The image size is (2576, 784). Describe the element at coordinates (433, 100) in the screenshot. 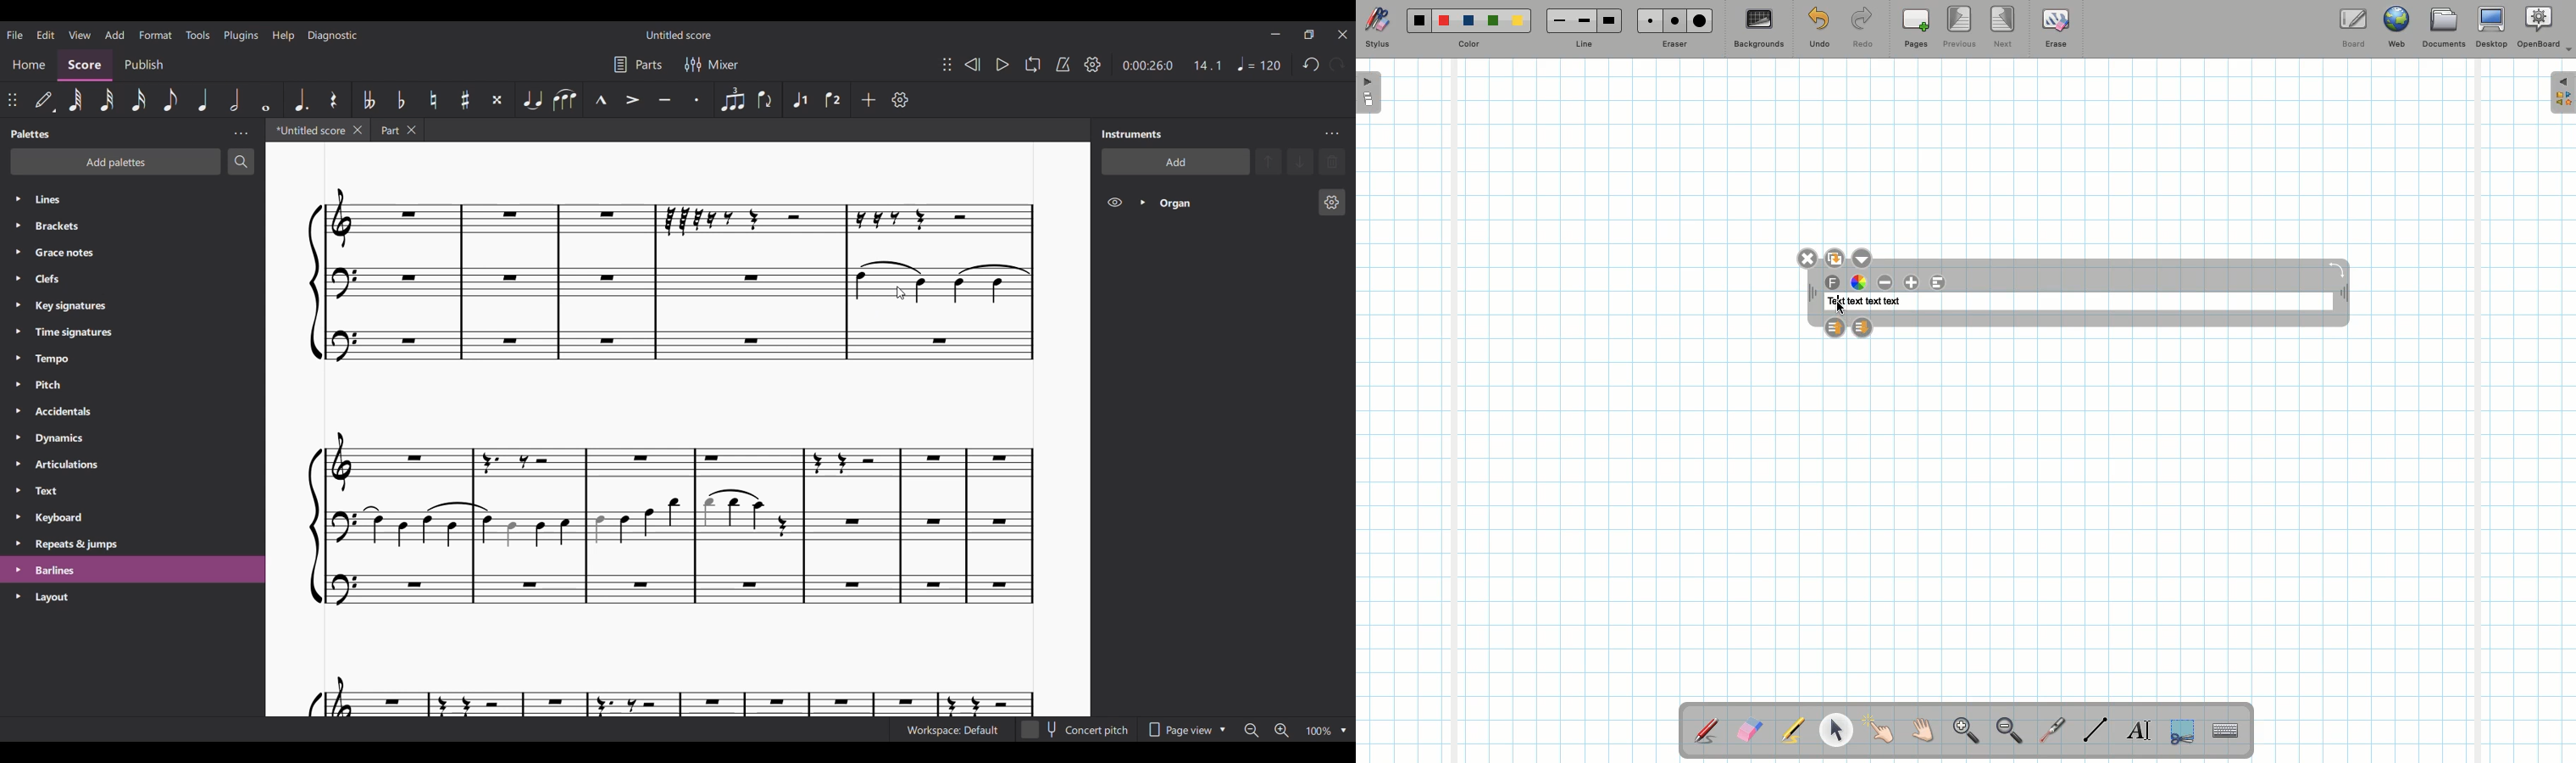

I see `Toggle natural` at that location.